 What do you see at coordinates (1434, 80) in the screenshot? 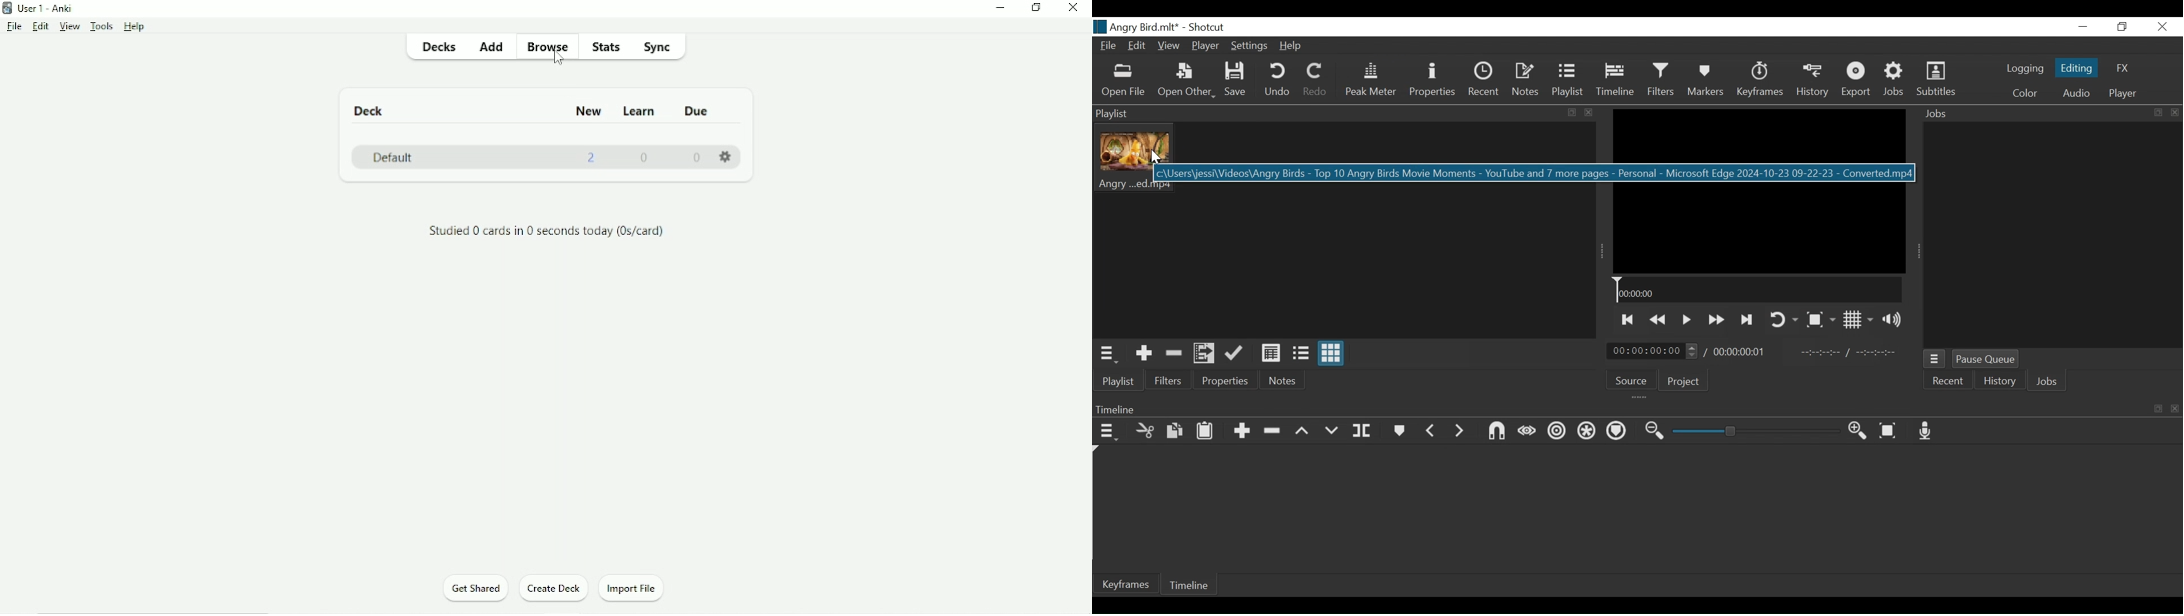
I see `Properties` at bounding box center [1434, 80].